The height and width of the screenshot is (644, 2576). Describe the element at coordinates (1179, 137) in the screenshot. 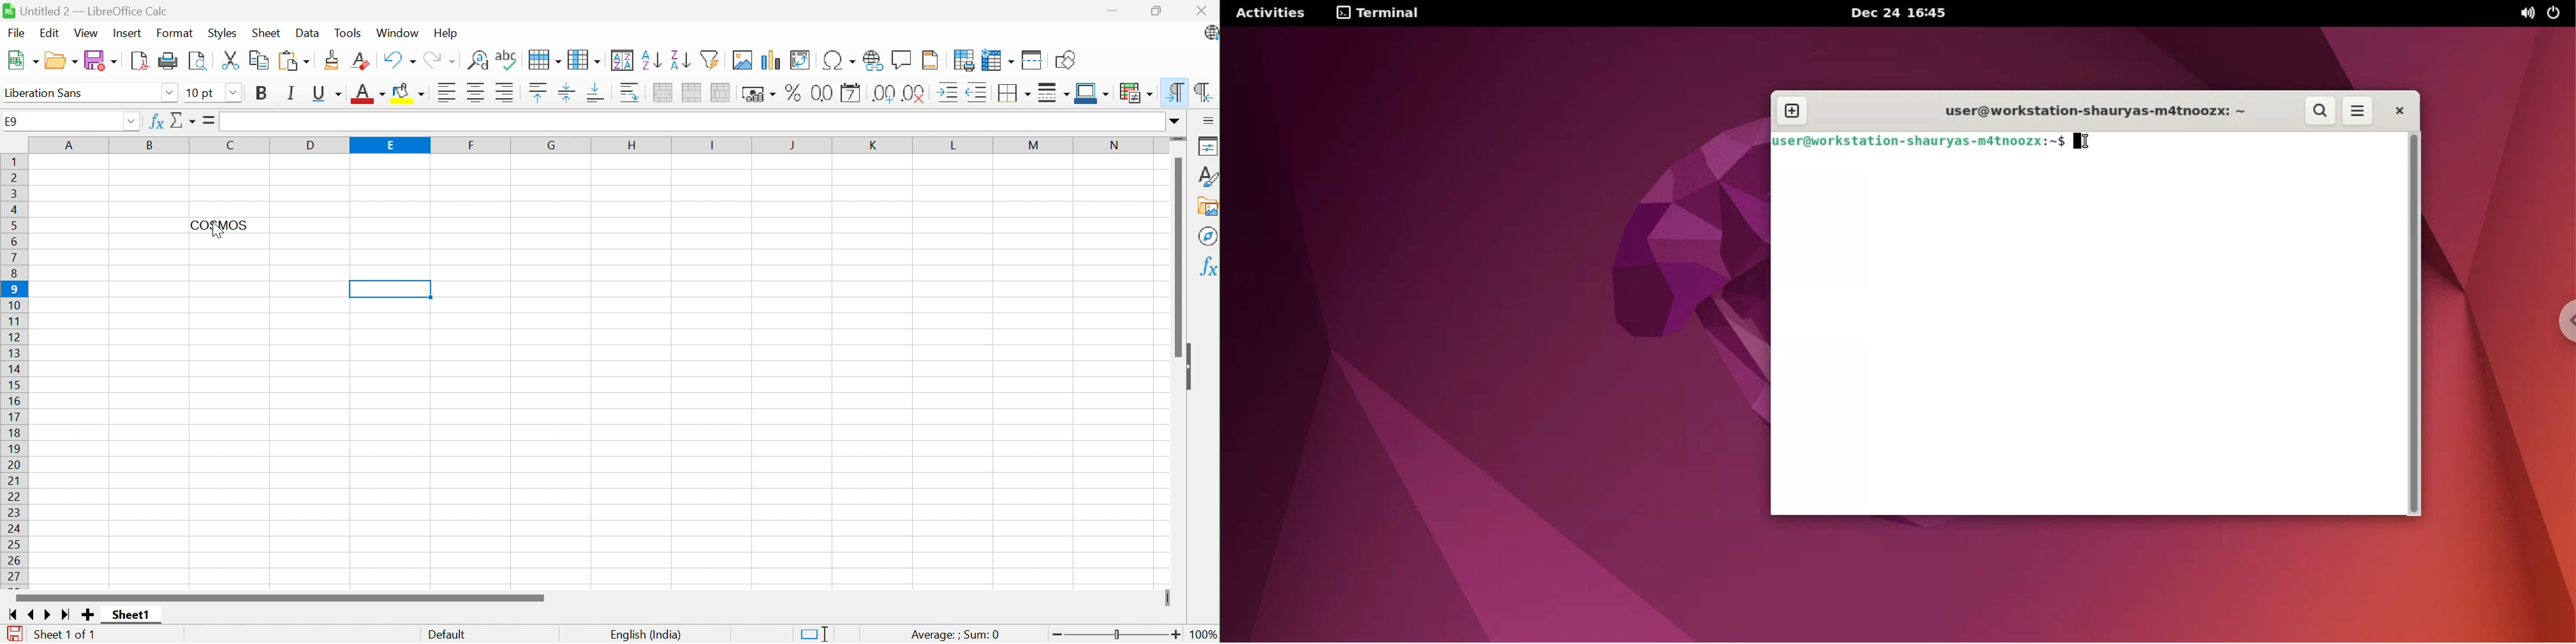

I see `Slider` at that location.